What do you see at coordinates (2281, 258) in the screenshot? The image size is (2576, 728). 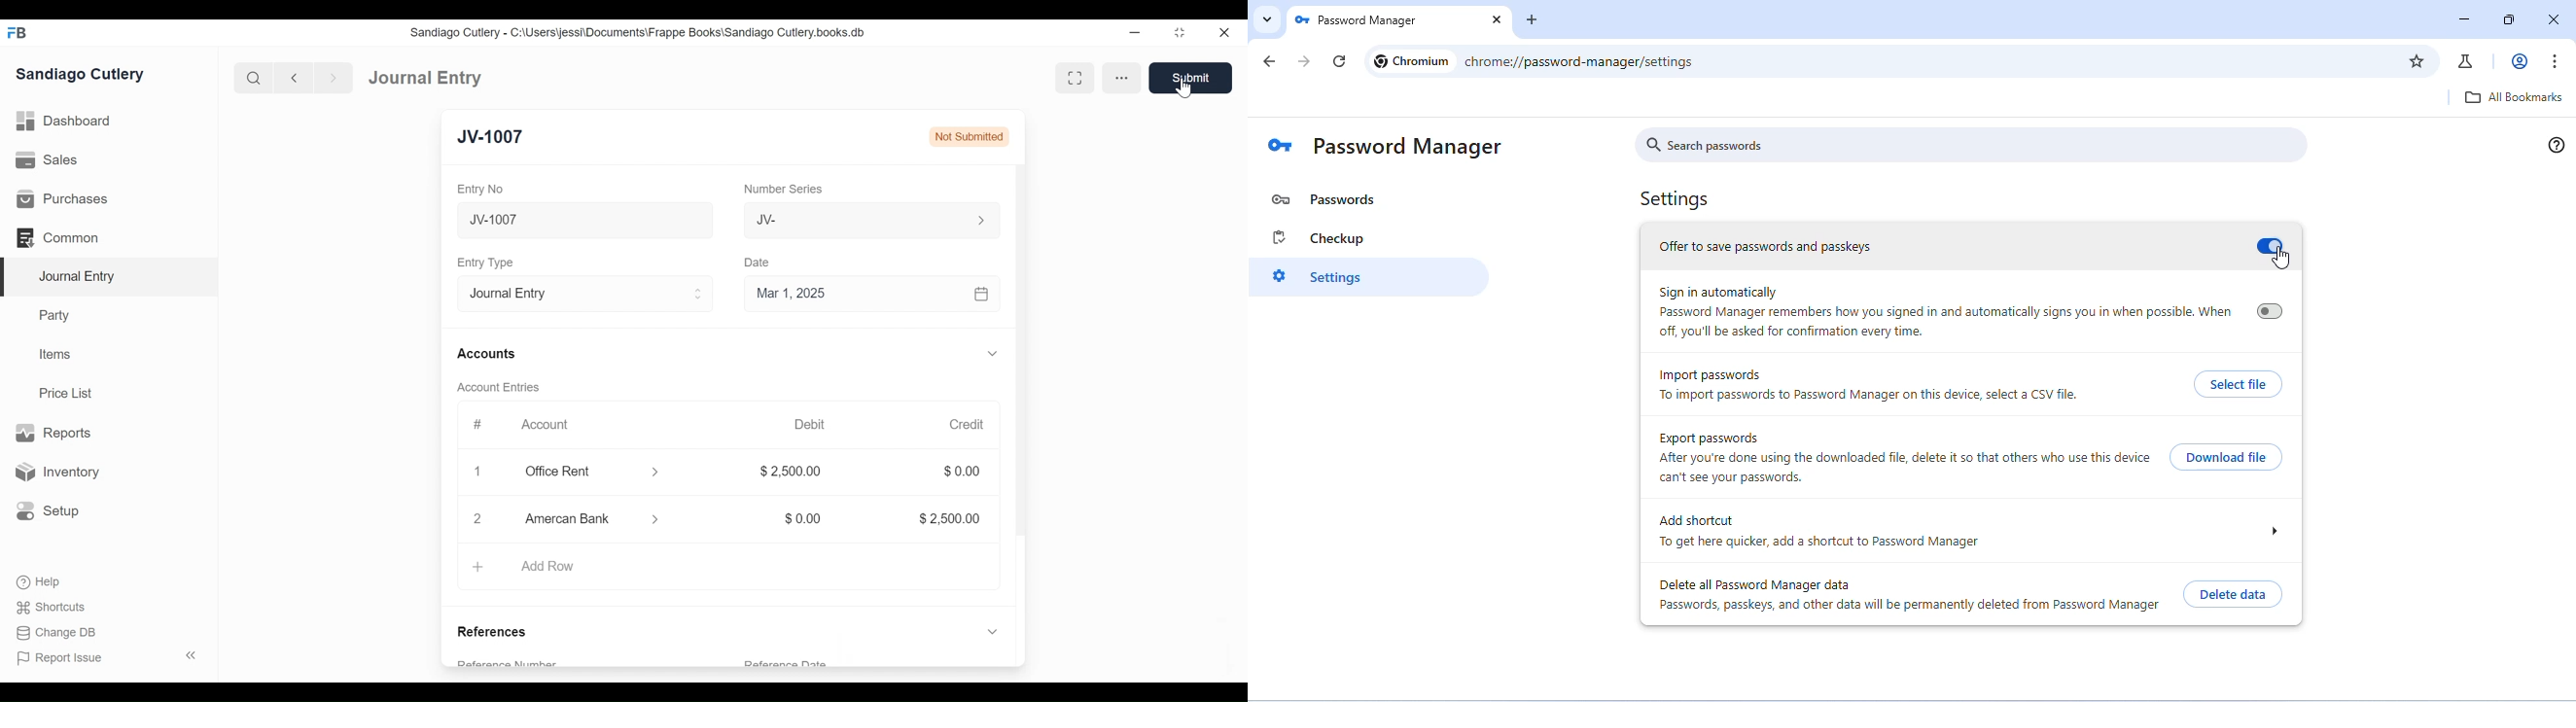 I see `cursor` at bounding box center [2281, 258].